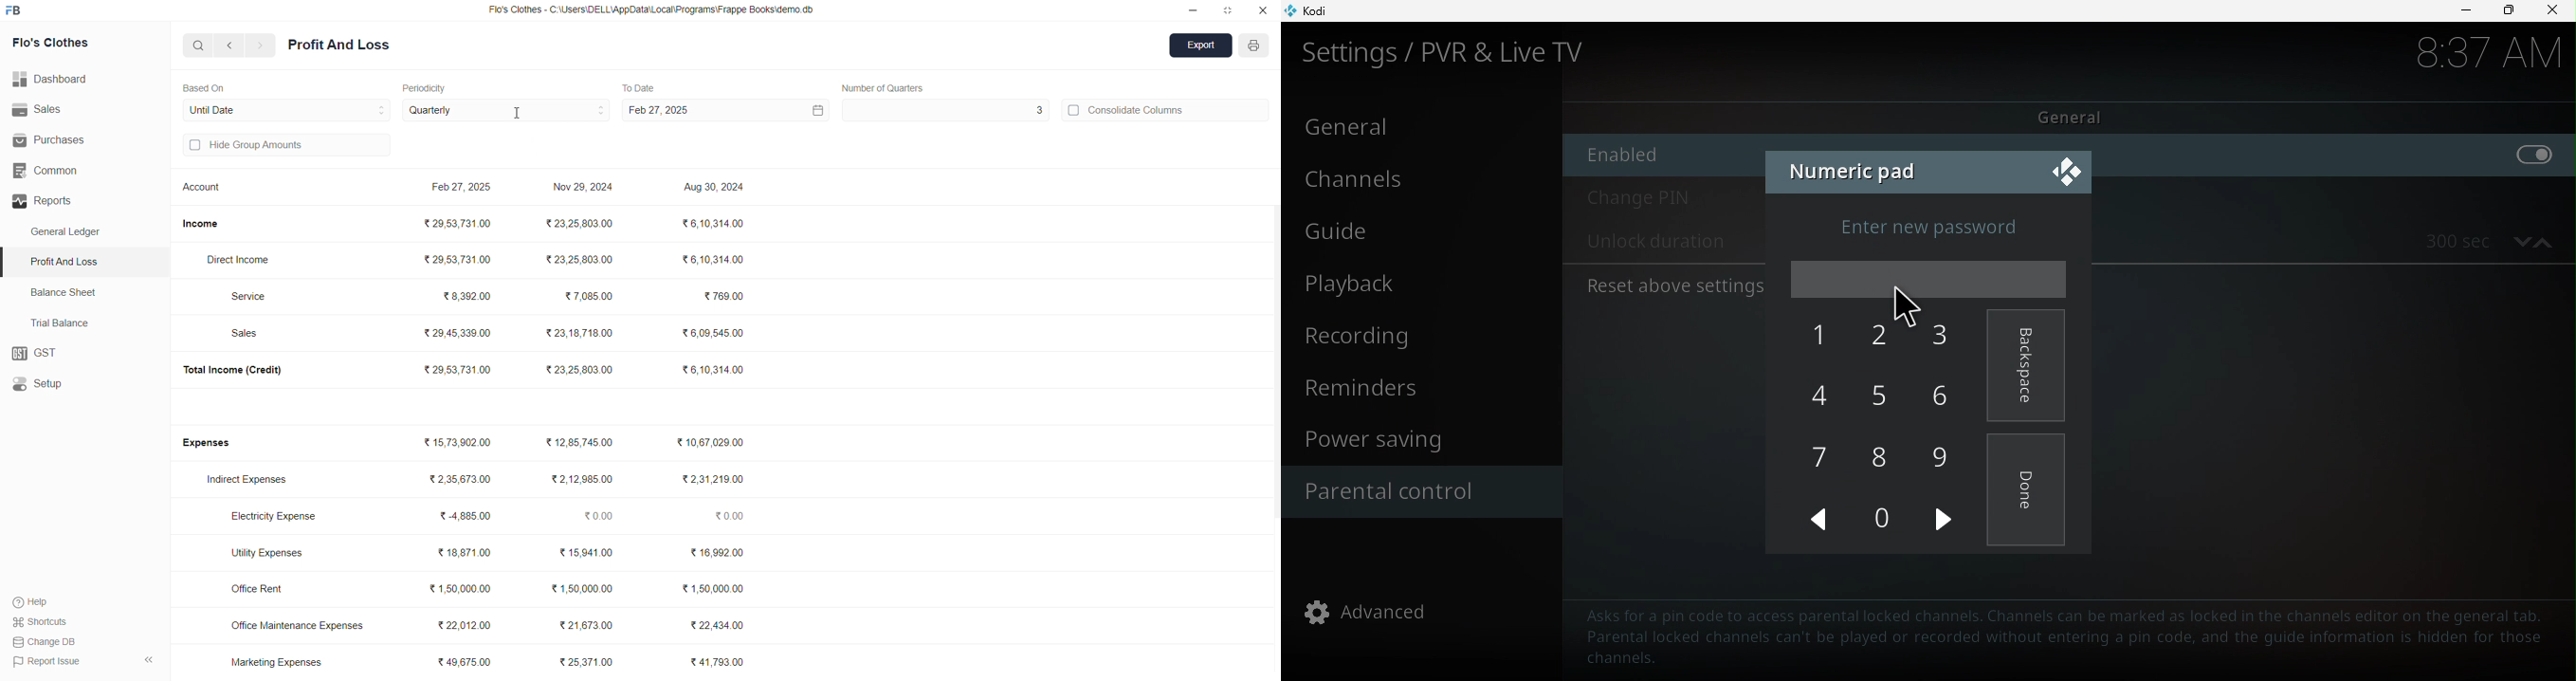 The width and height of the screenshot is (2576, 700). What do you see at coordinates (1418, 127) in the screenshot?
I see `General` at bounding box center [1418, 127].